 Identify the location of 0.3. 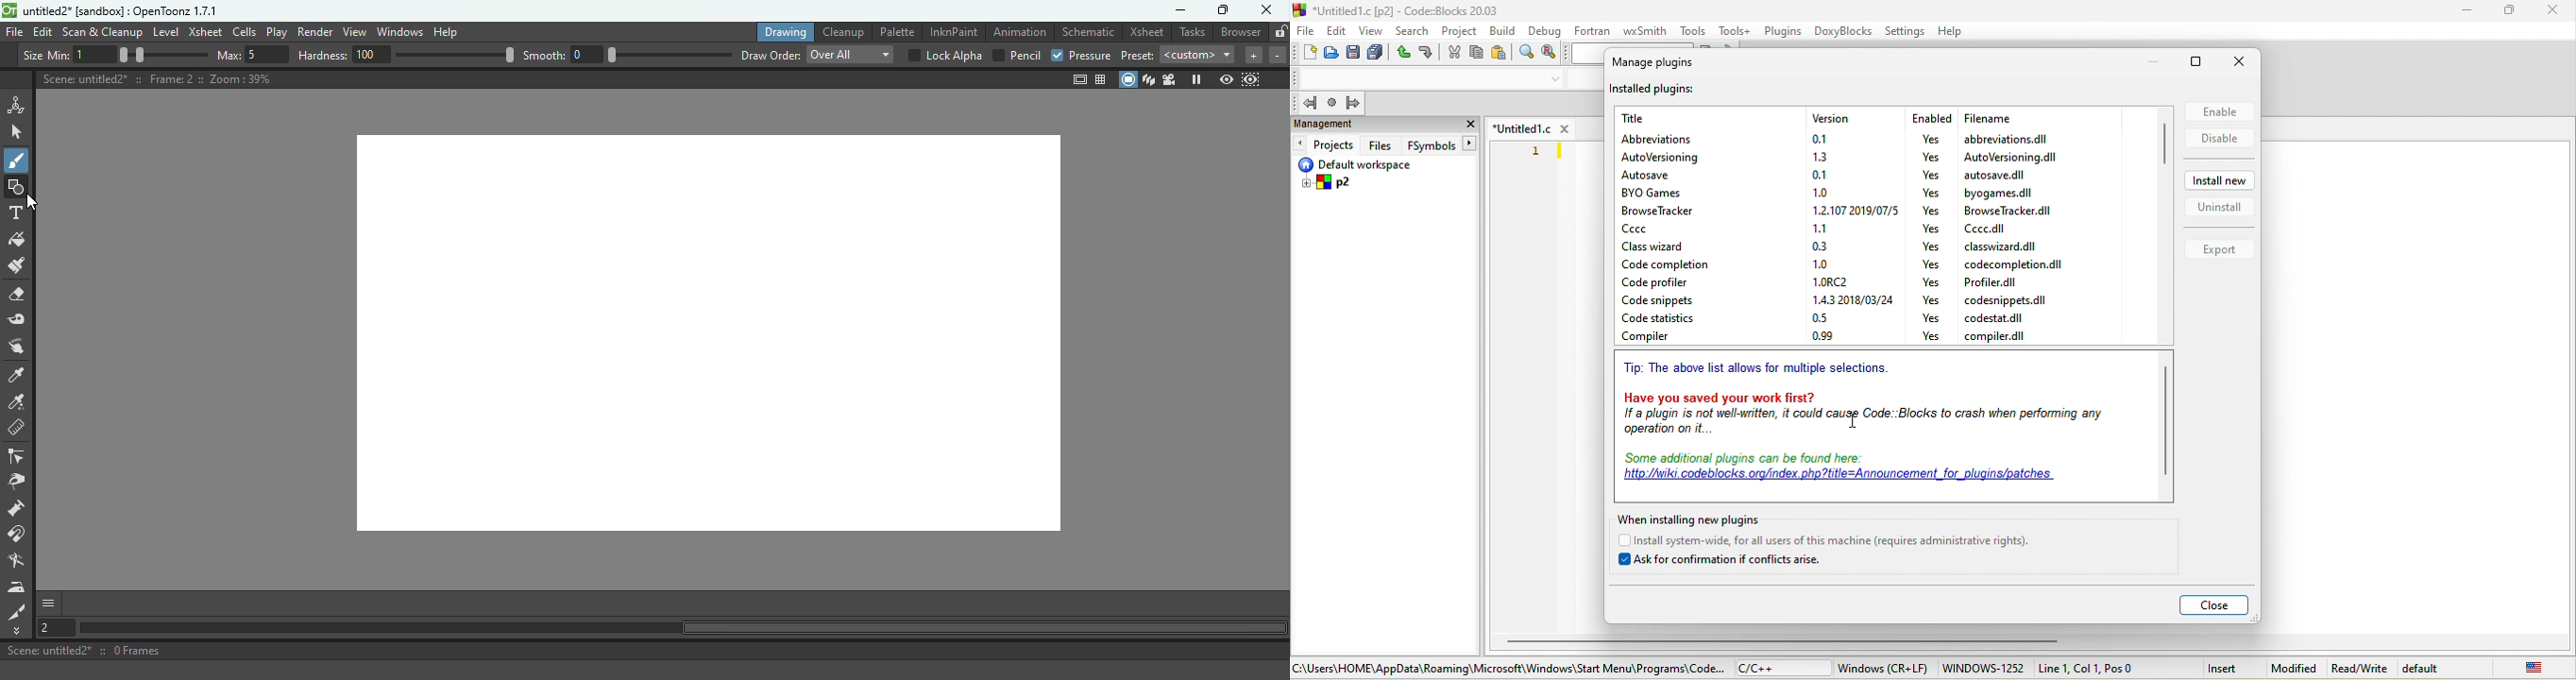
(1819, 245).